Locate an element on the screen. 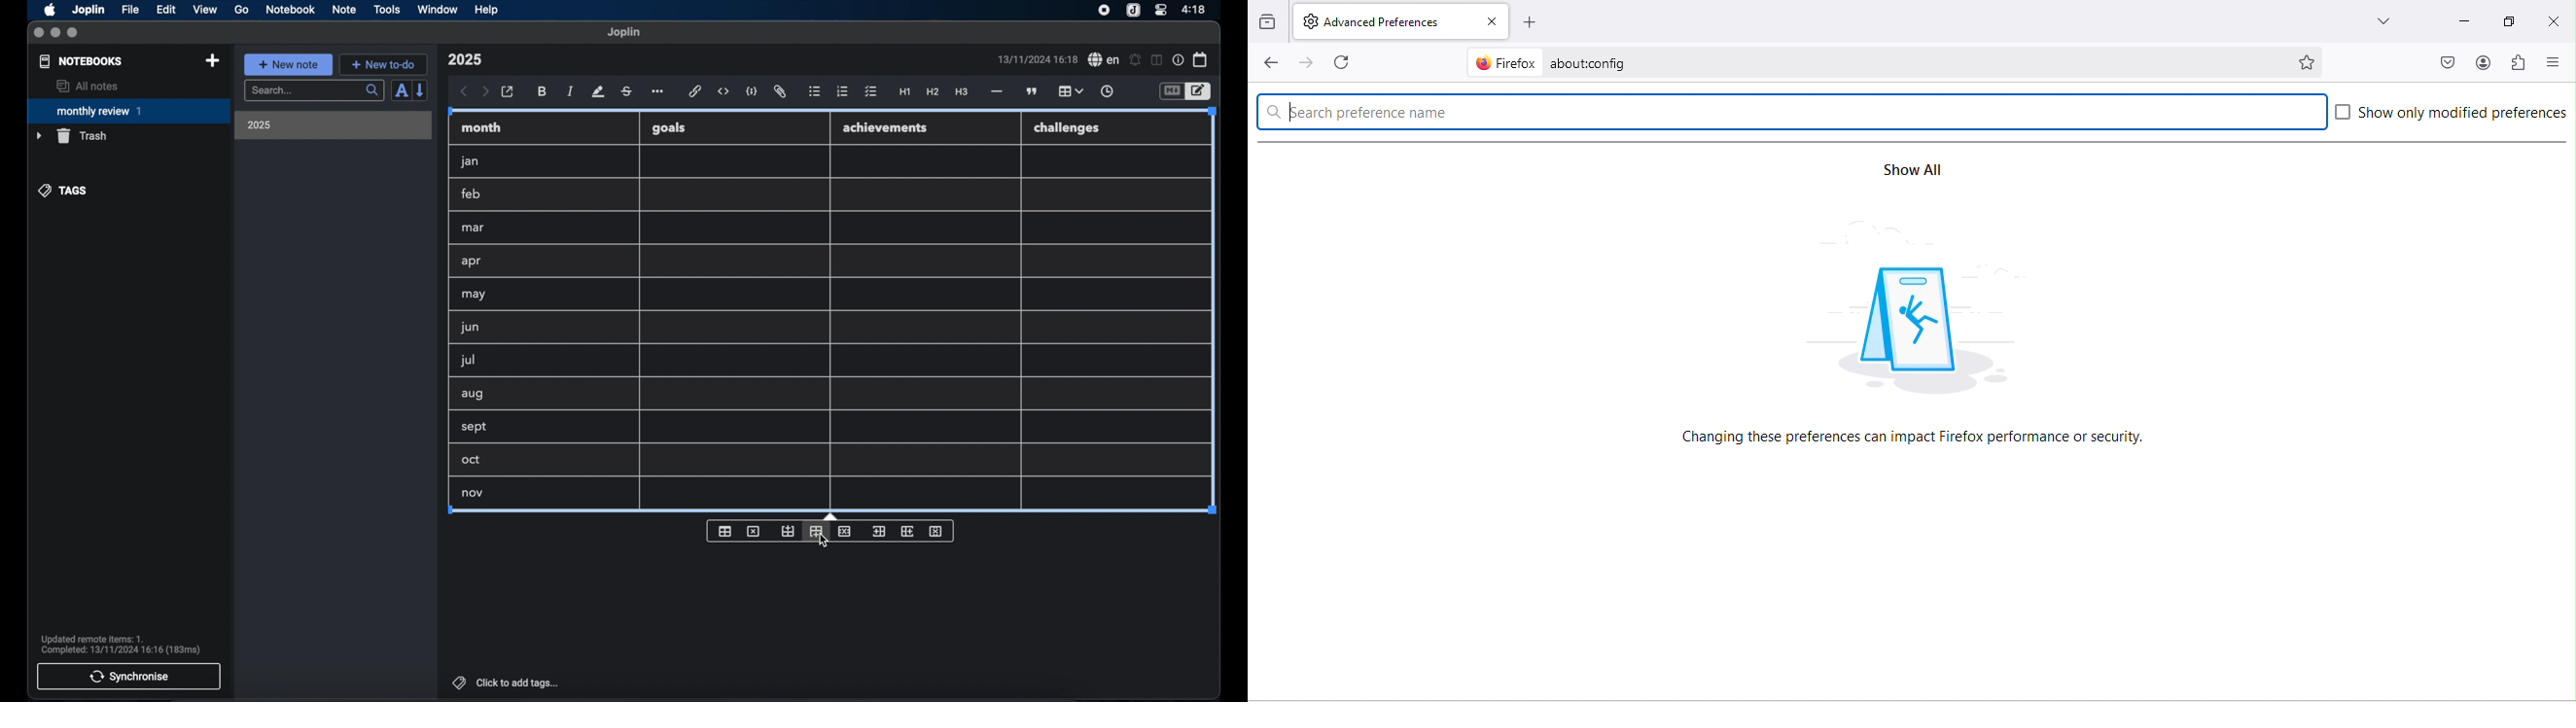 The width and height of the screenshot is (2576, 728). calendar is located at coordinates (1201, 59).